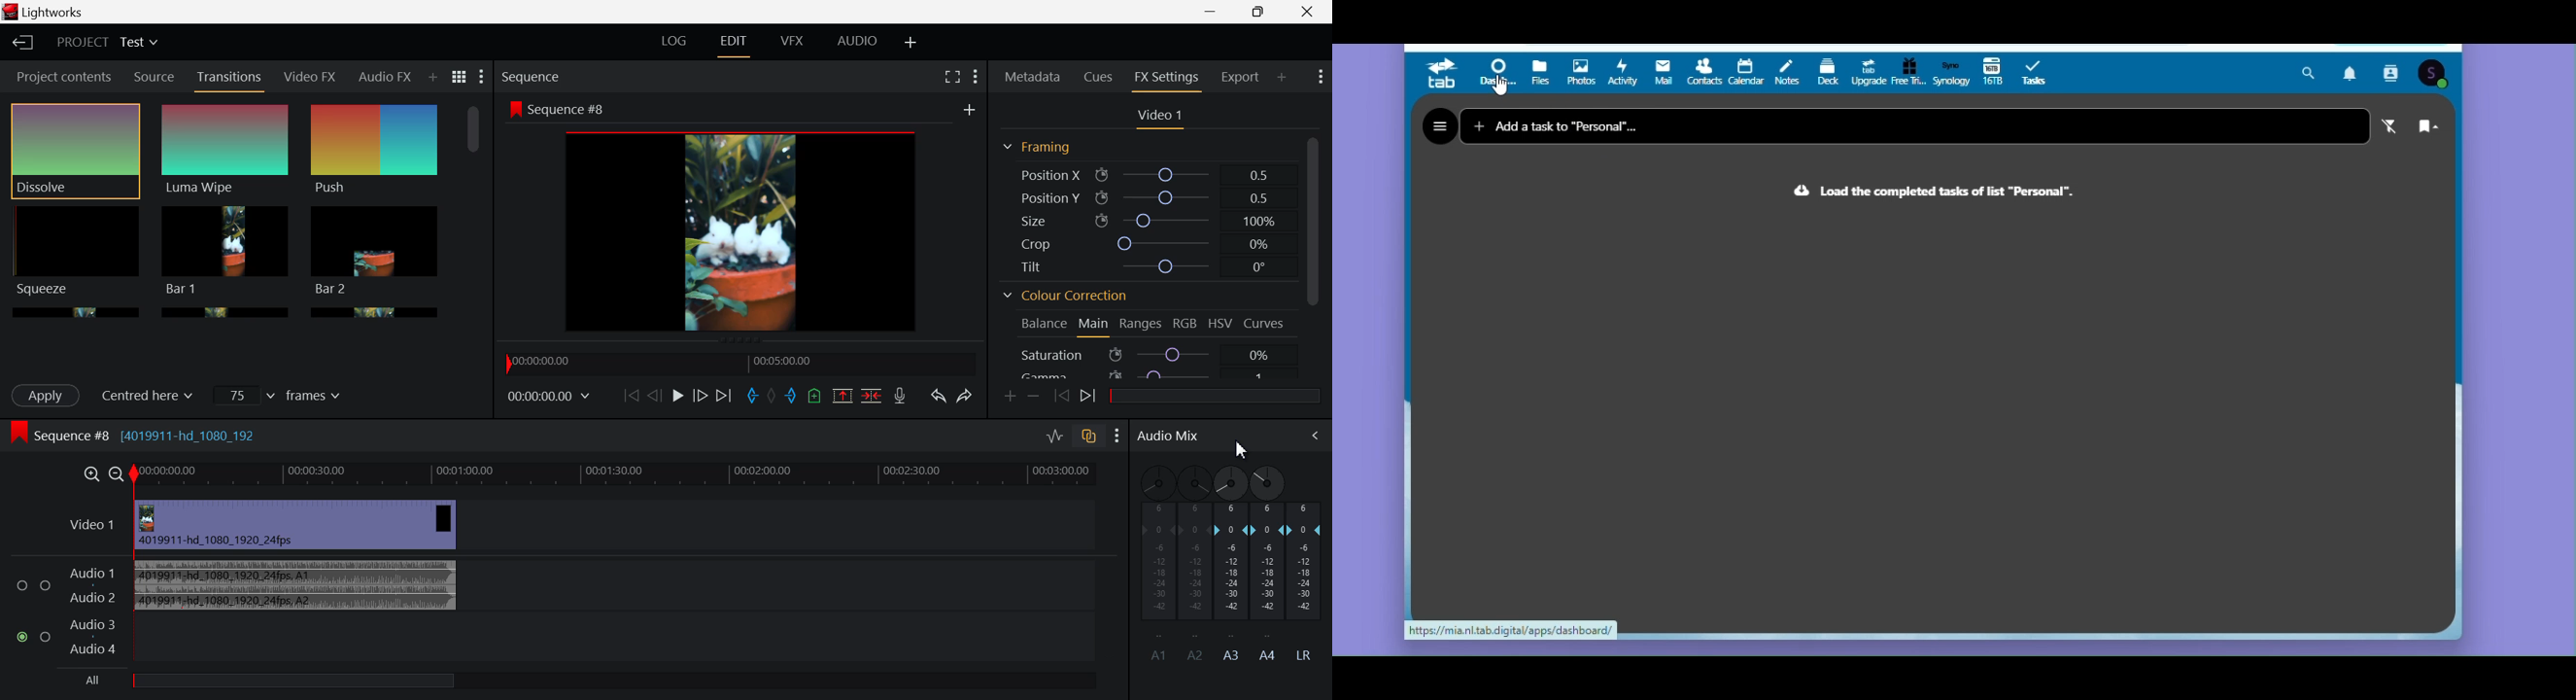 The image size is (2576, 700). What do you see at coordinates (1242, 448) in the screenshot?
I see `Cursor Position AFTER_LAST_ACTION` at bounding box center [1242, 448].